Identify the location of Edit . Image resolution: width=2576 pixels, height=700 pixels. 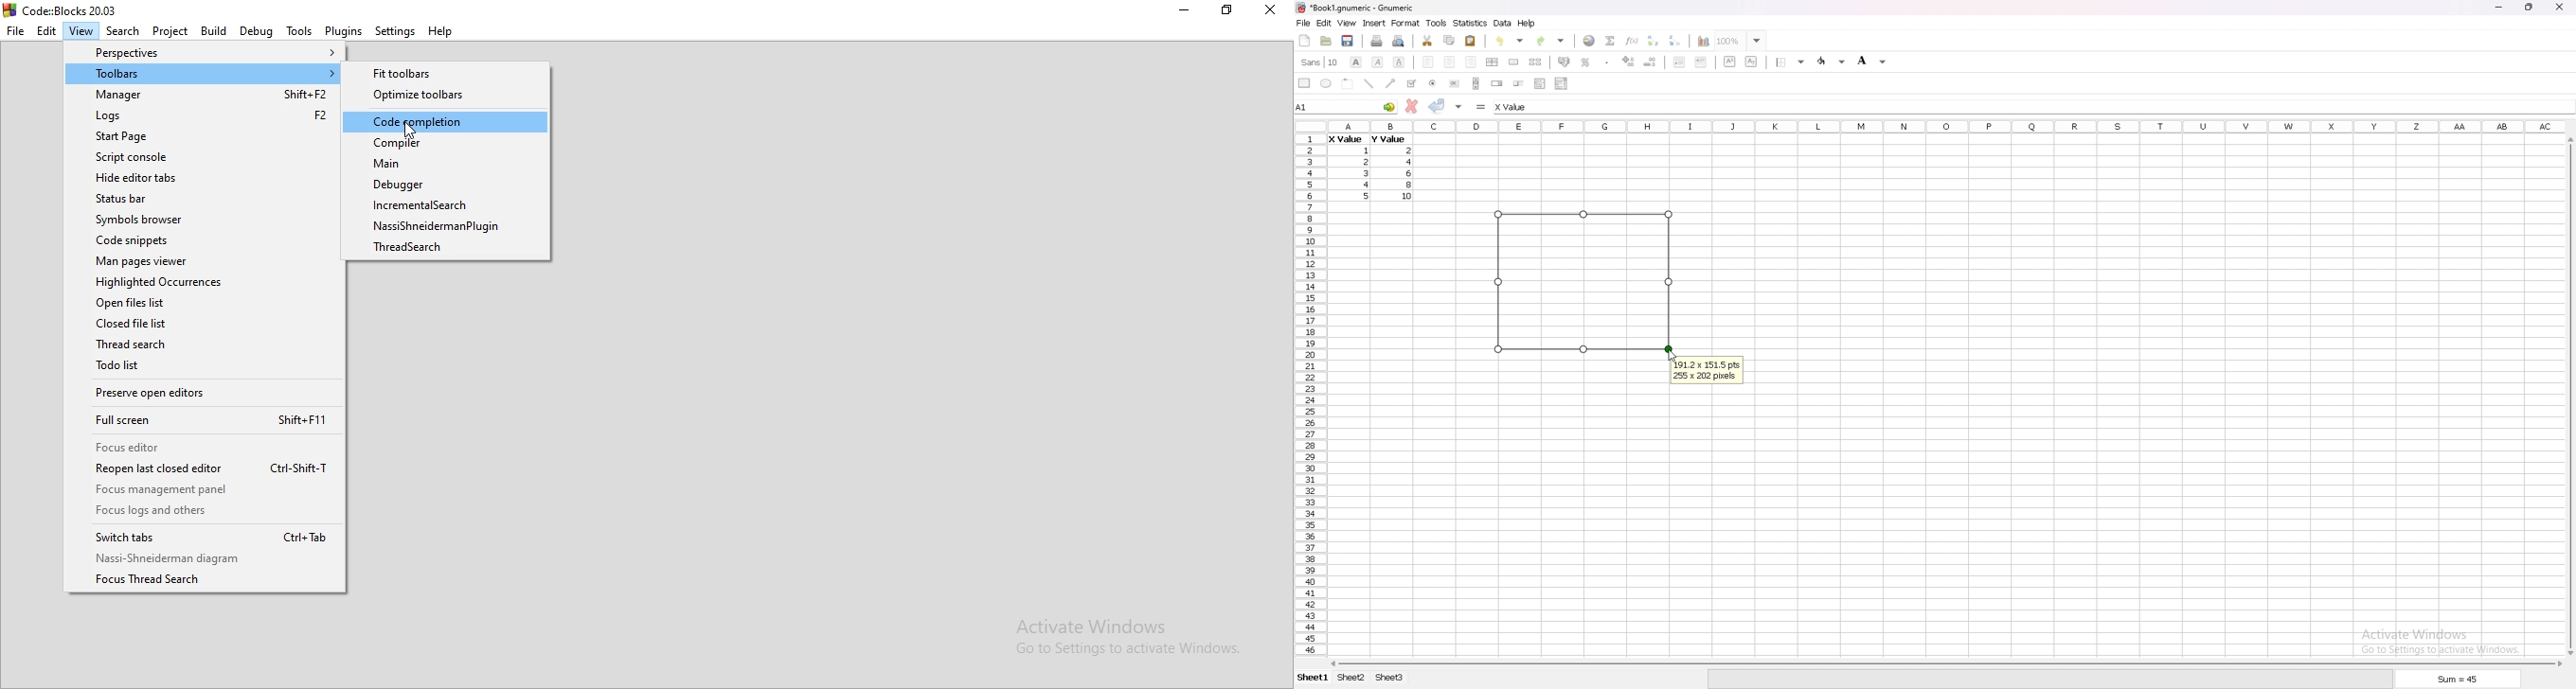
(46, 31).